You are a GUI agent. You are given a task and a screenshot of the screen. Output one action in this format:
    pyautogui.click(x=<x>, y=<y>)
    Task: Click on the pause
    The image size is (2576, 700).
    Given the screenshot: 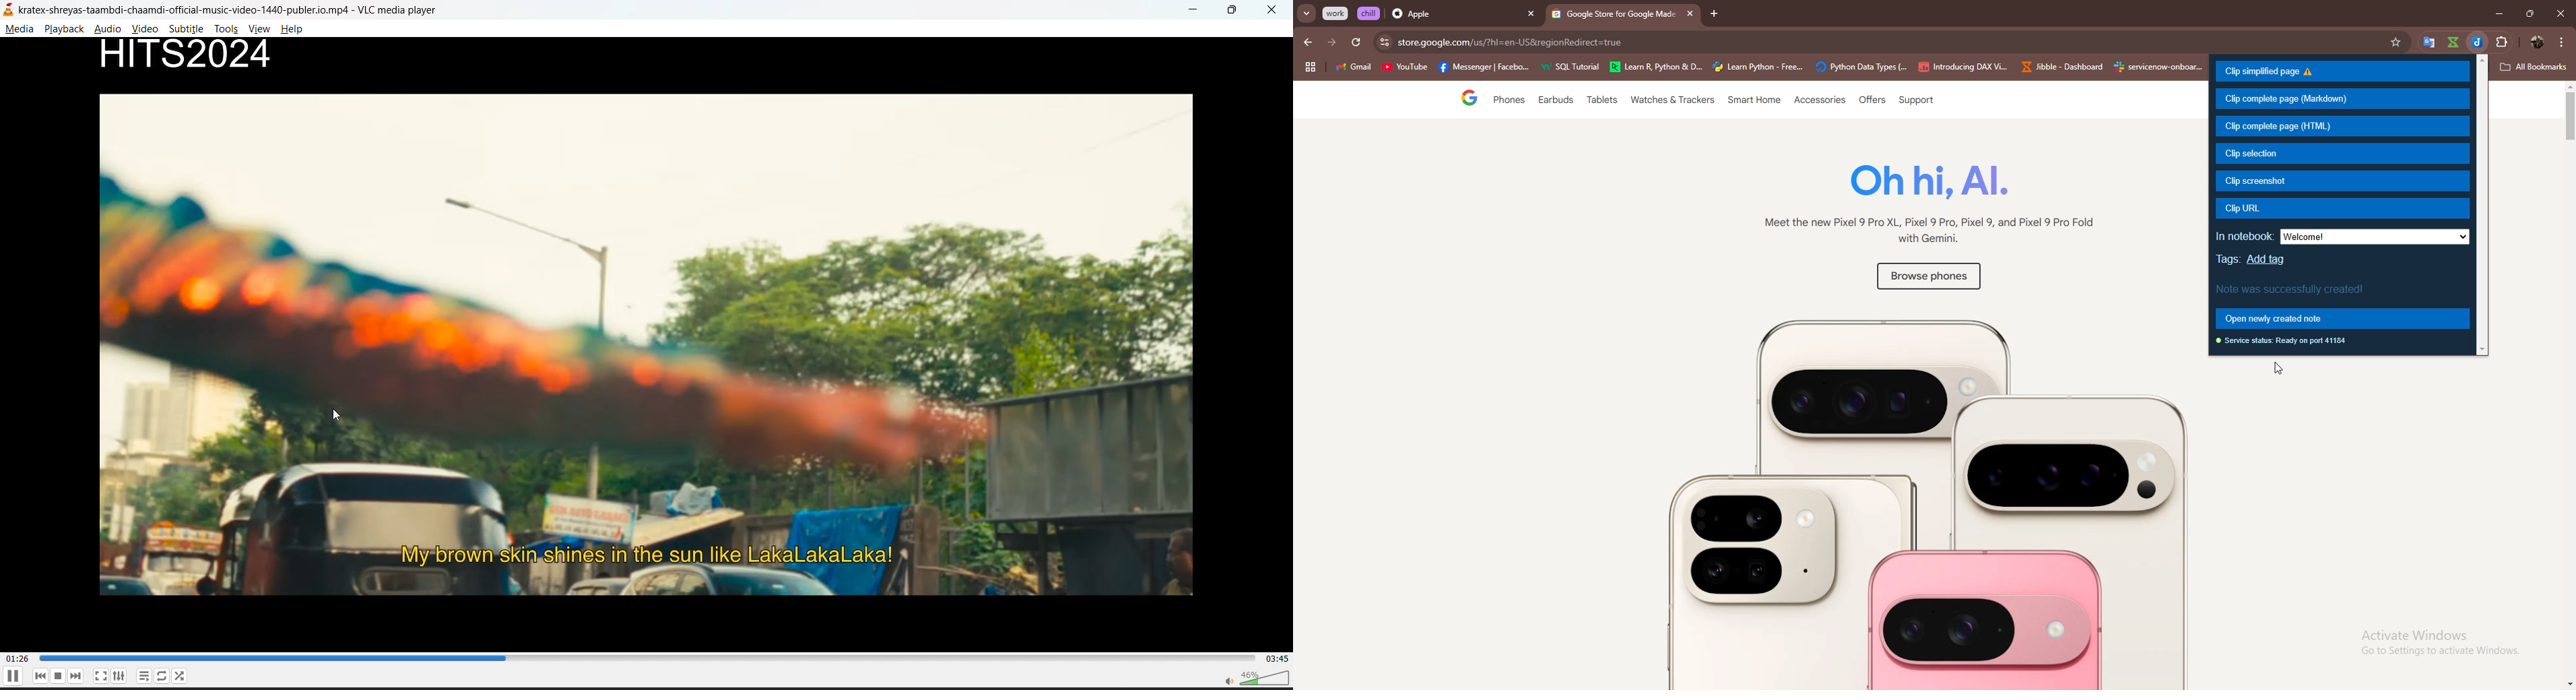 What is the action you would take?
    pyautogui.click(x=12, y=679)
    